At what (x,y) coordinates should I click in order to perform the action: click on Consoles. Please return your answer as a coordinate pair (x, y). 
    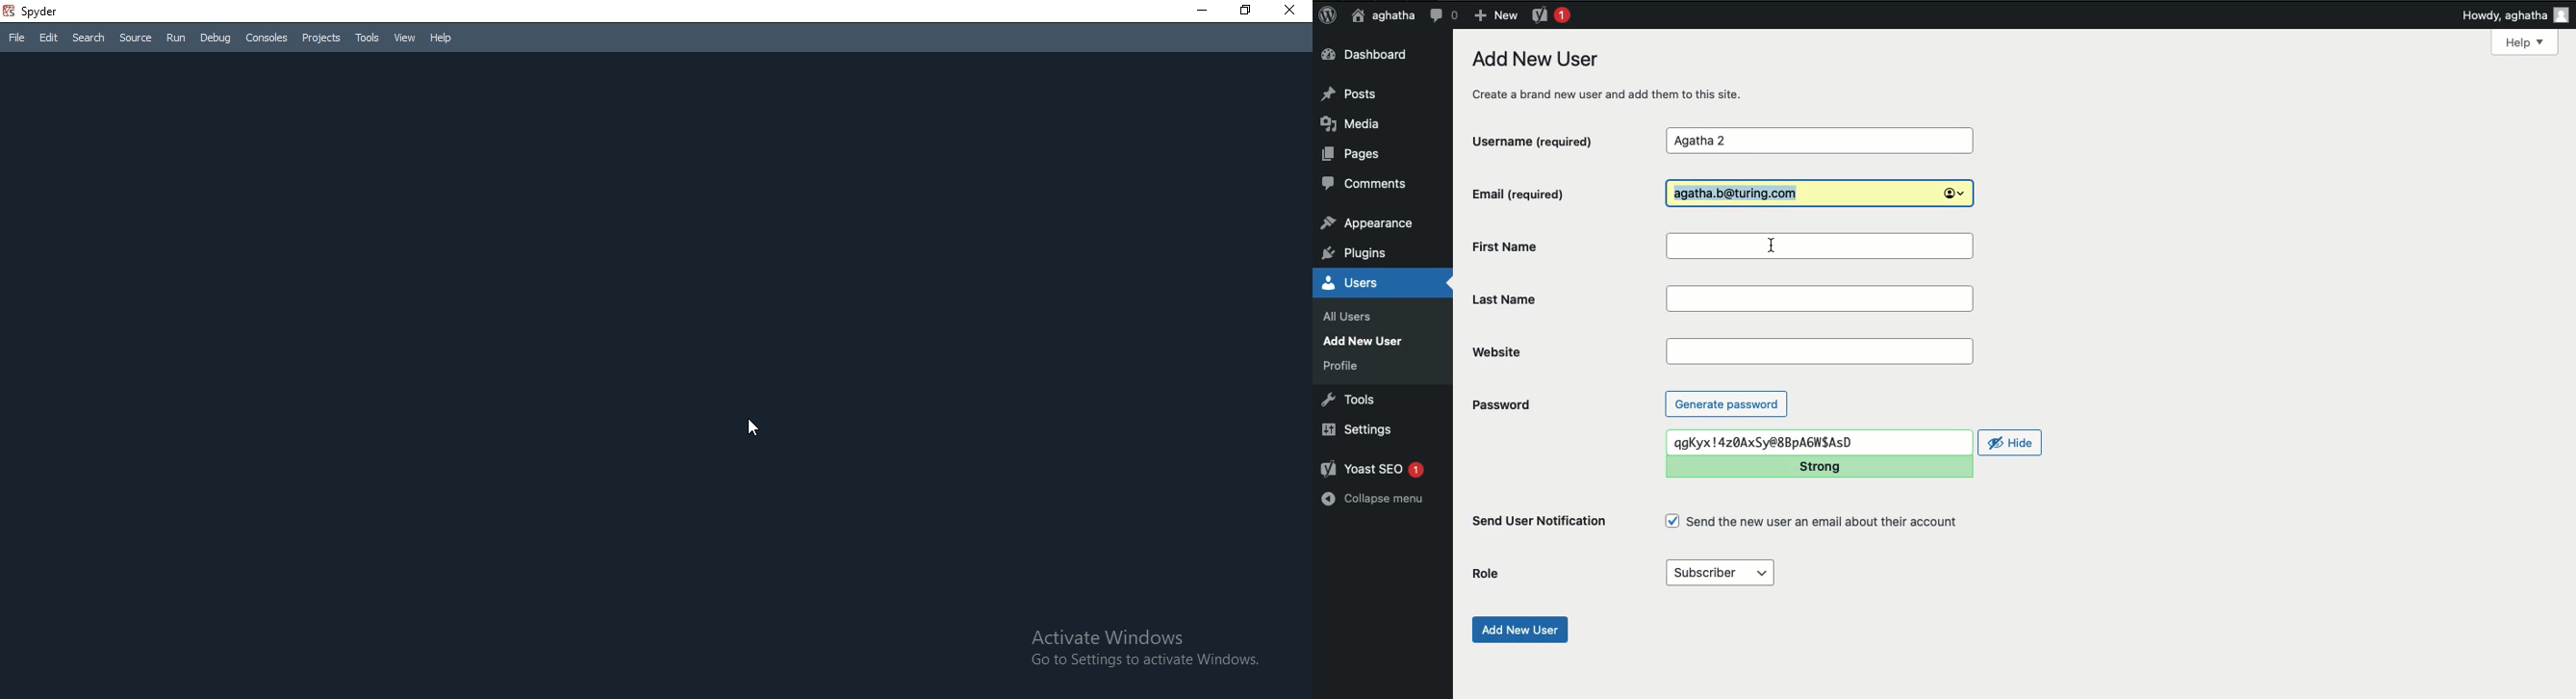
    Looking at the image, I should click on (266, 38).